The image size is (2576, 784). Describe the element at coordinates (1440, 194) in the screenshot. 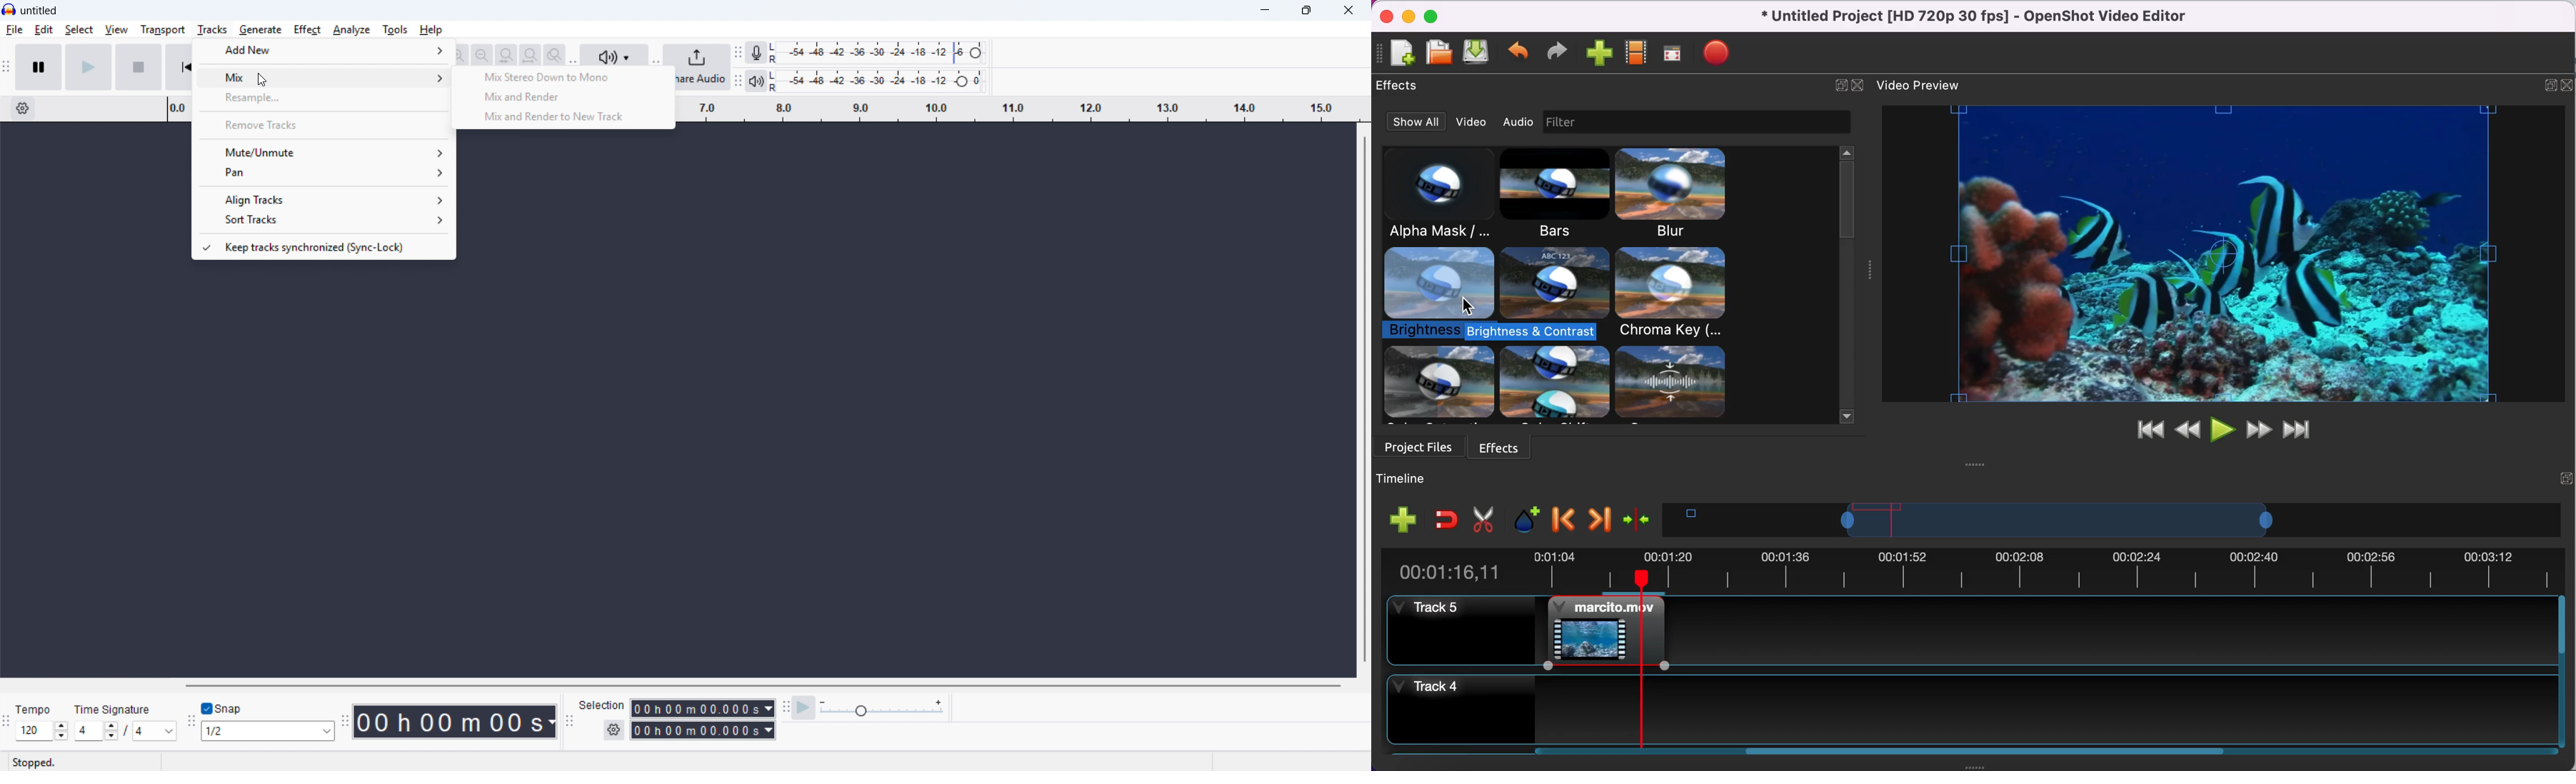

I see `alpha mask` at that location.